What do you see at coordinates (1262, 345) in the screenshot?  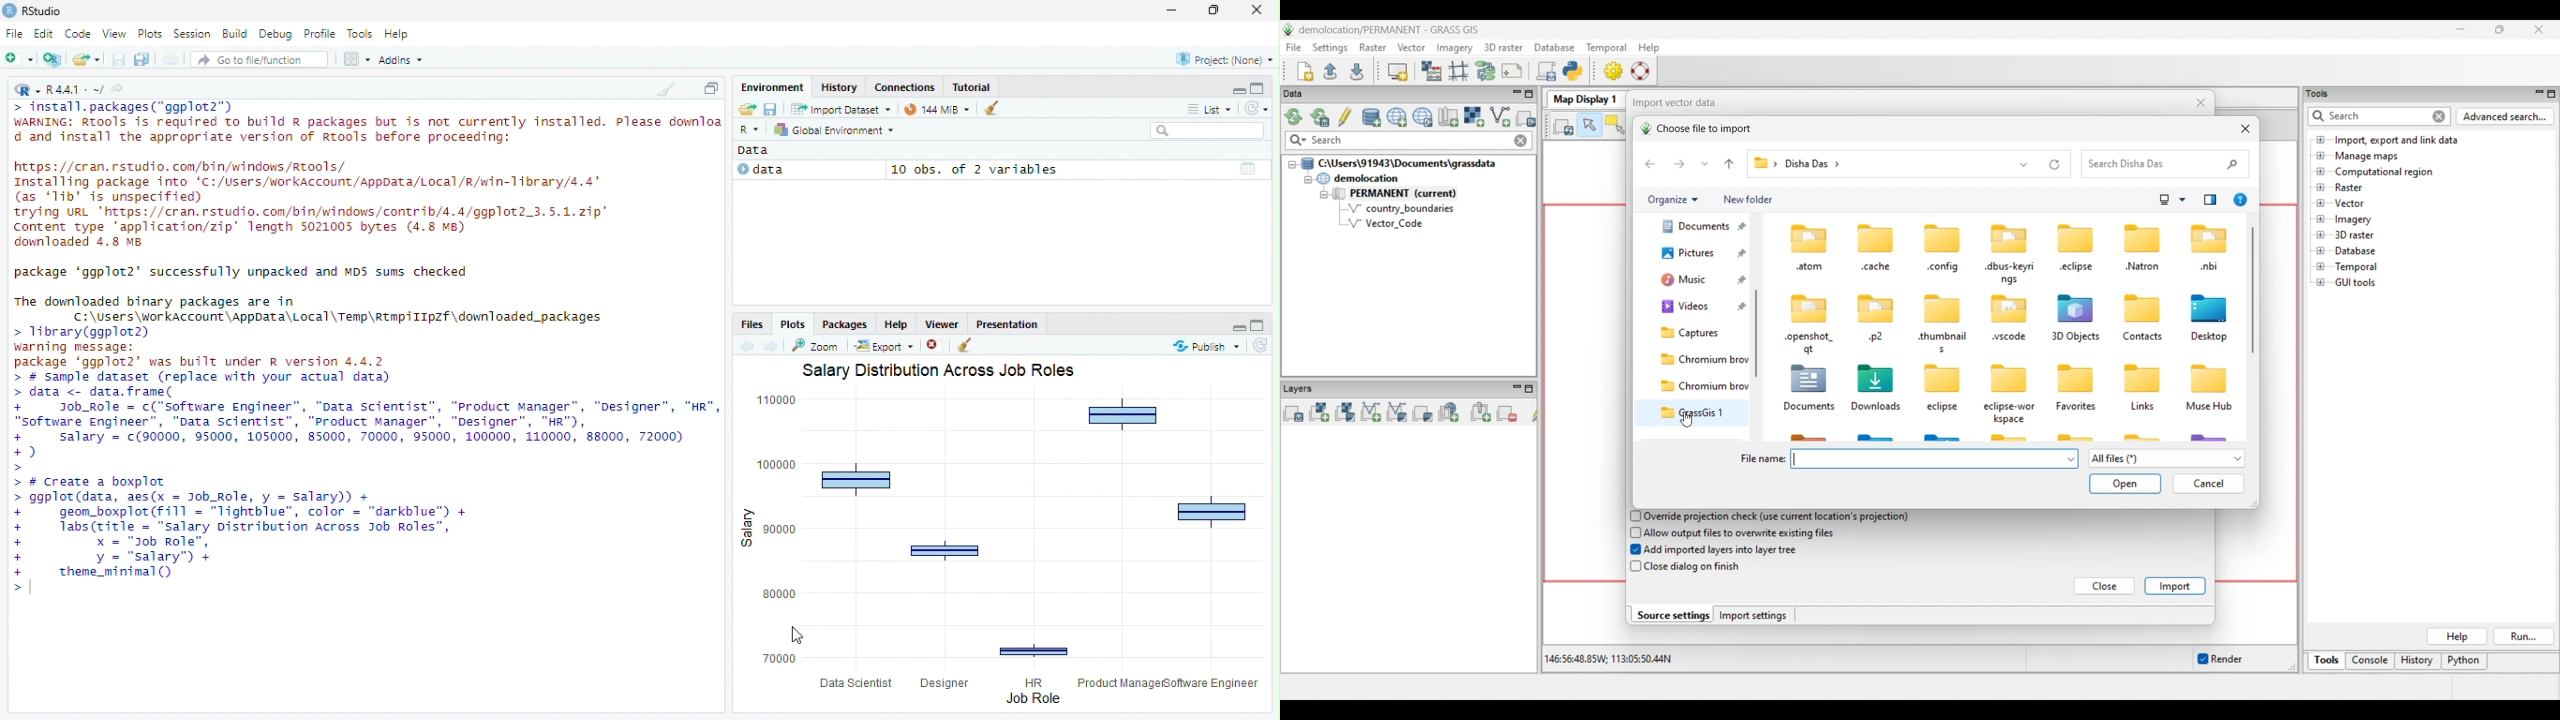 I see `refresh current plot` at bounding box center [1262, 345].